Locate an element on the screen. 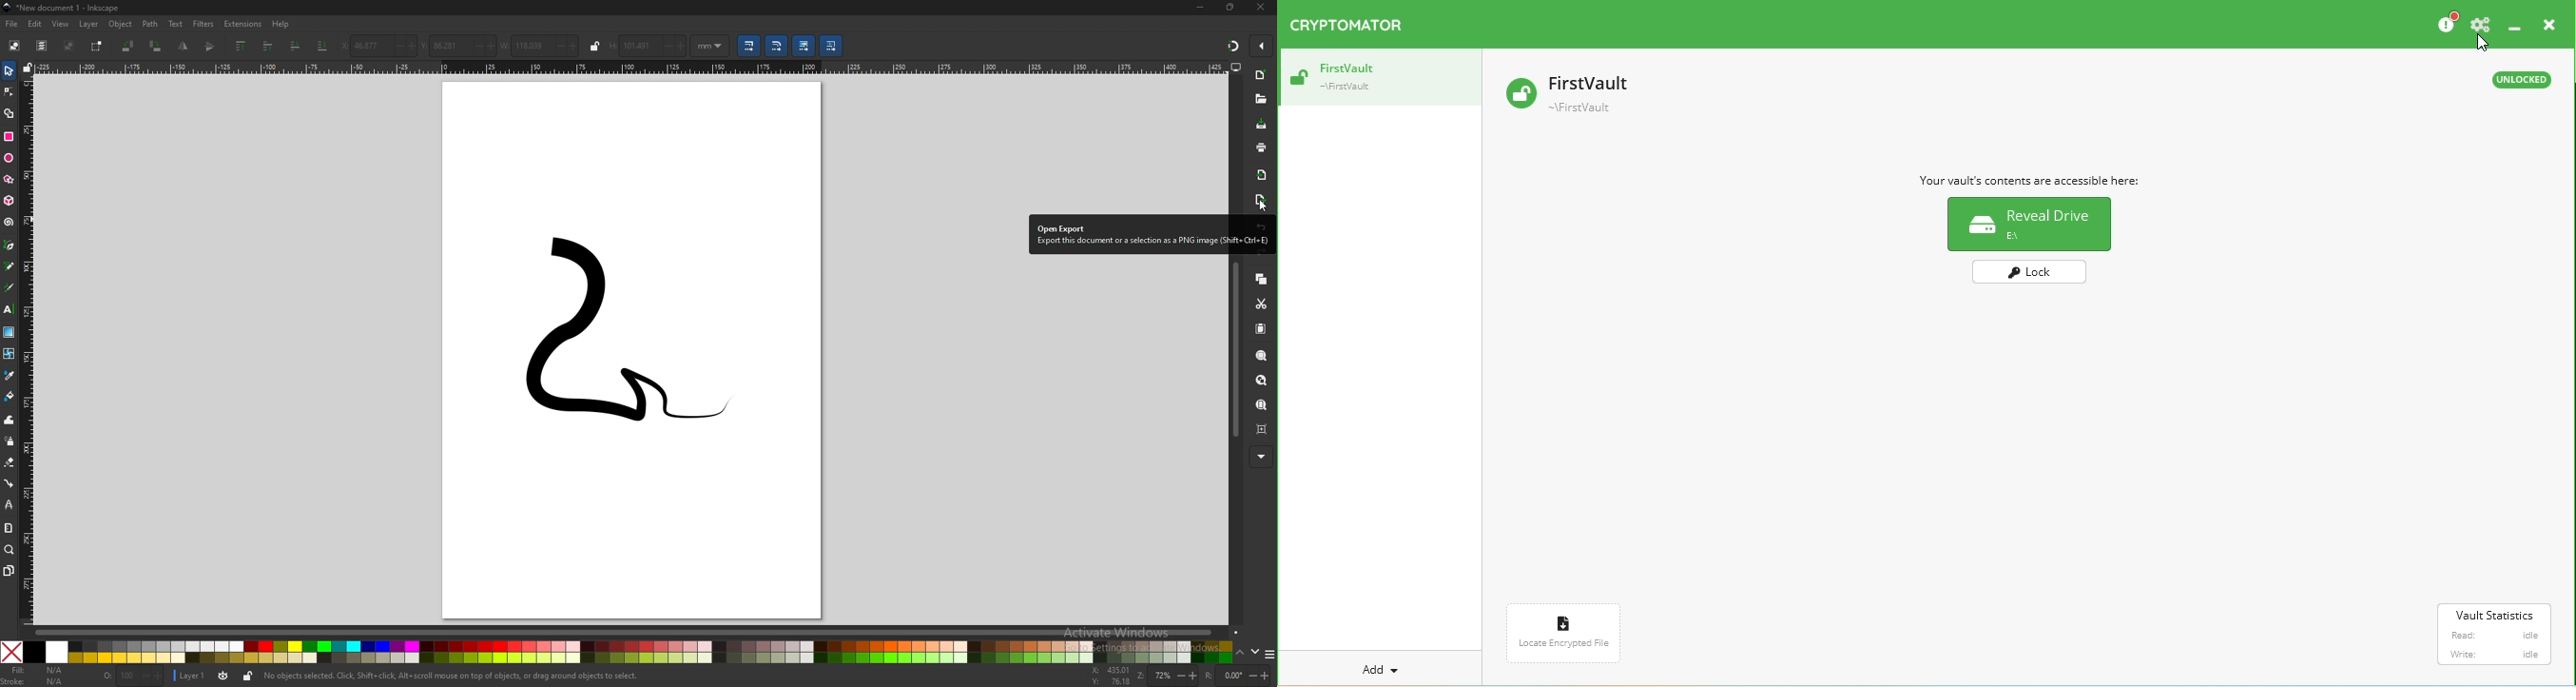 The image size is (2576, 700). open is located at coordinates (1260, 101).